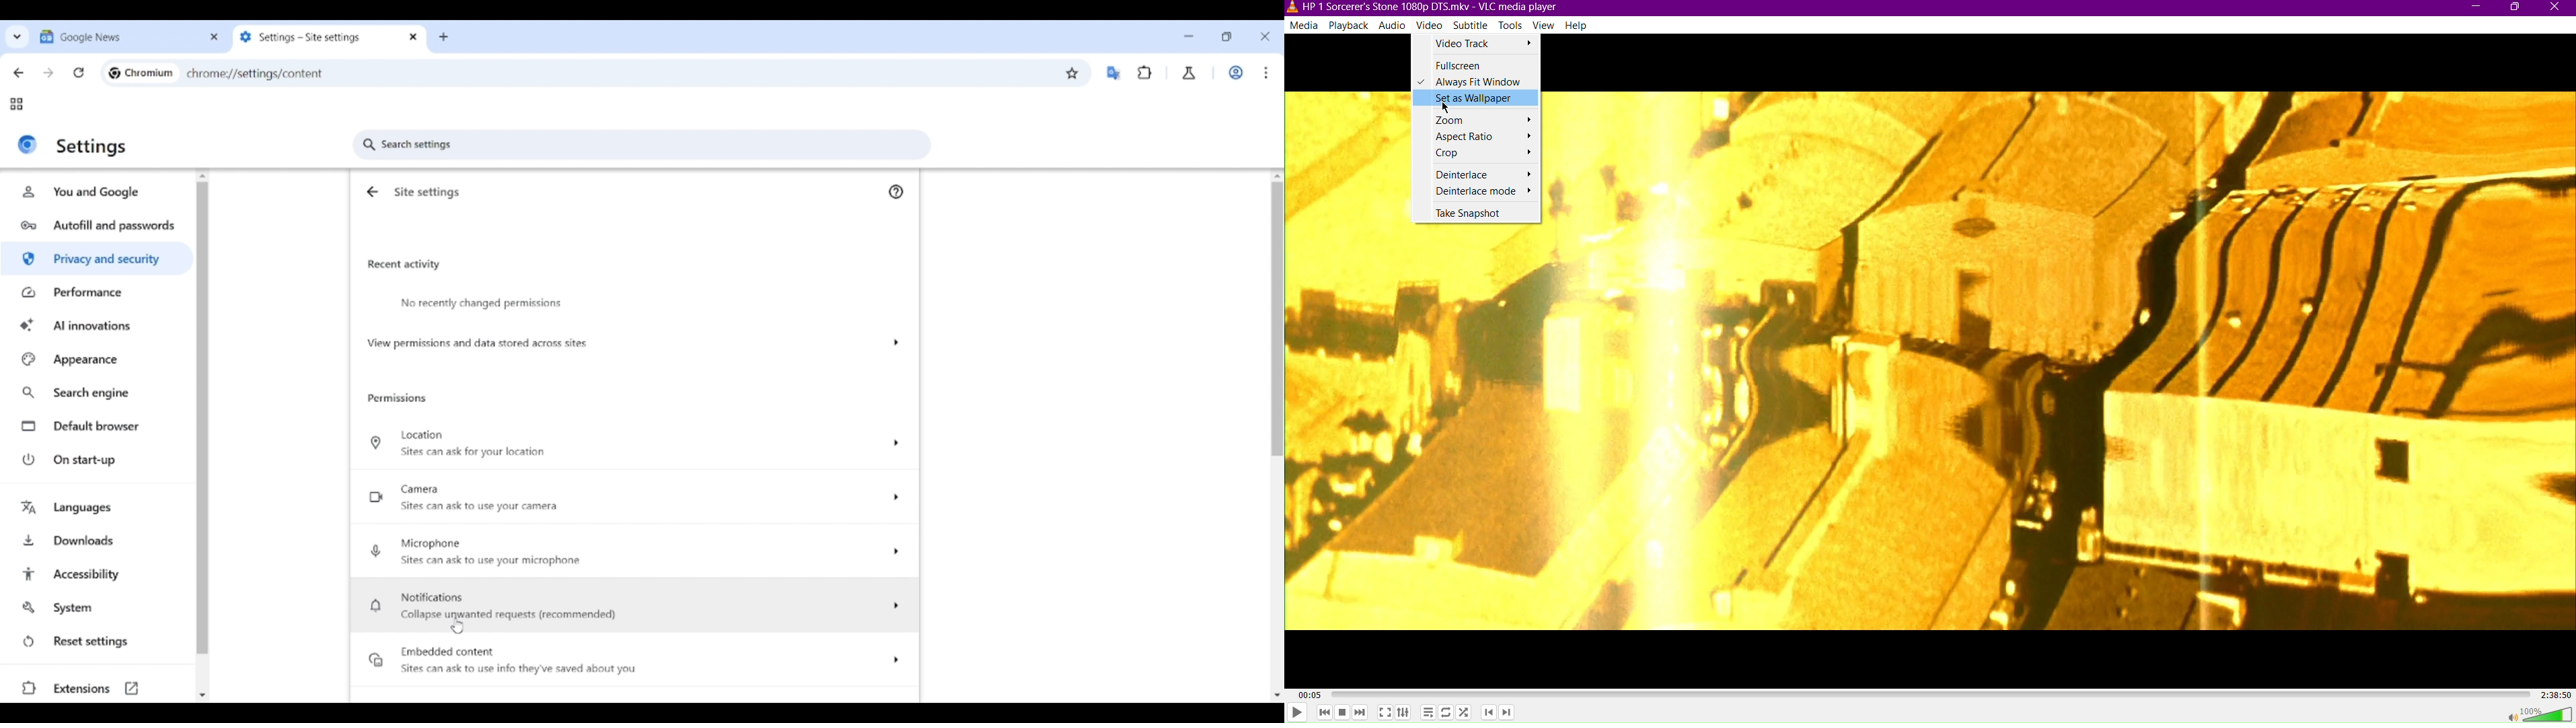 The image size is (2576, 728). I want to click on Take Snapshot, so click(1477, 213).